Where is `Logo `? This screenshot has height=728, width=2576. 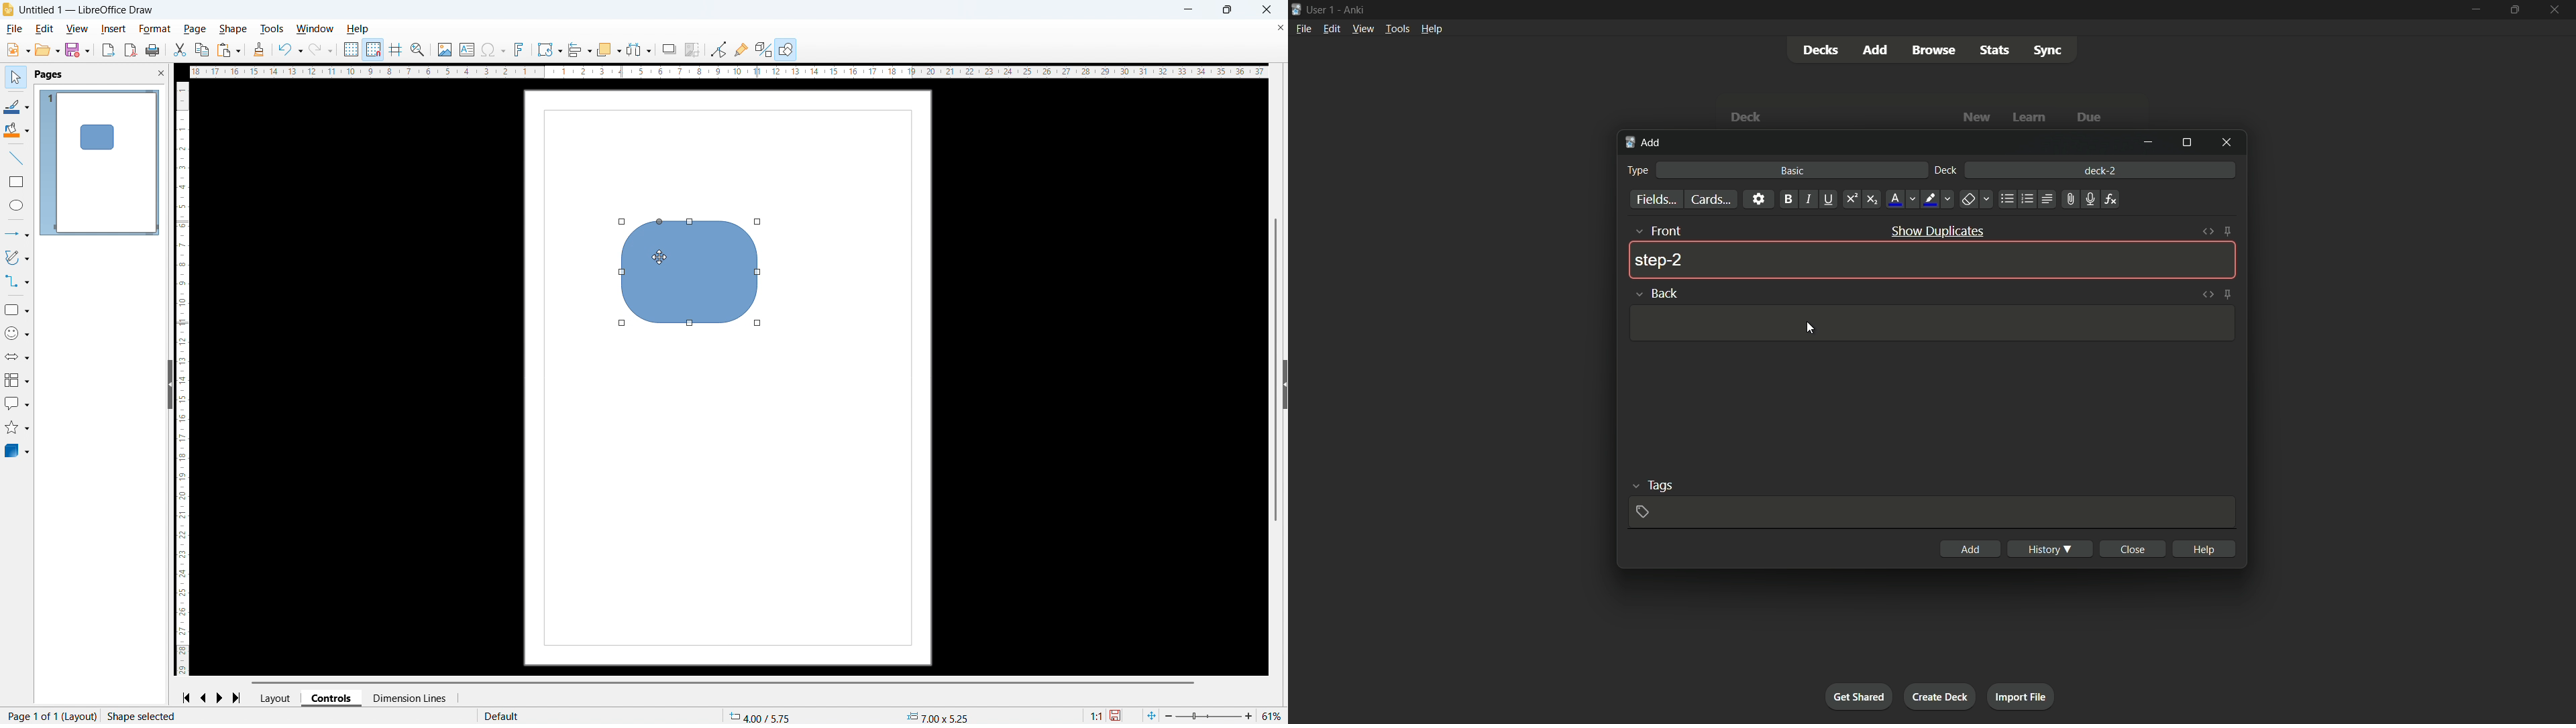
Logo  is located at coordinates (8, 10).